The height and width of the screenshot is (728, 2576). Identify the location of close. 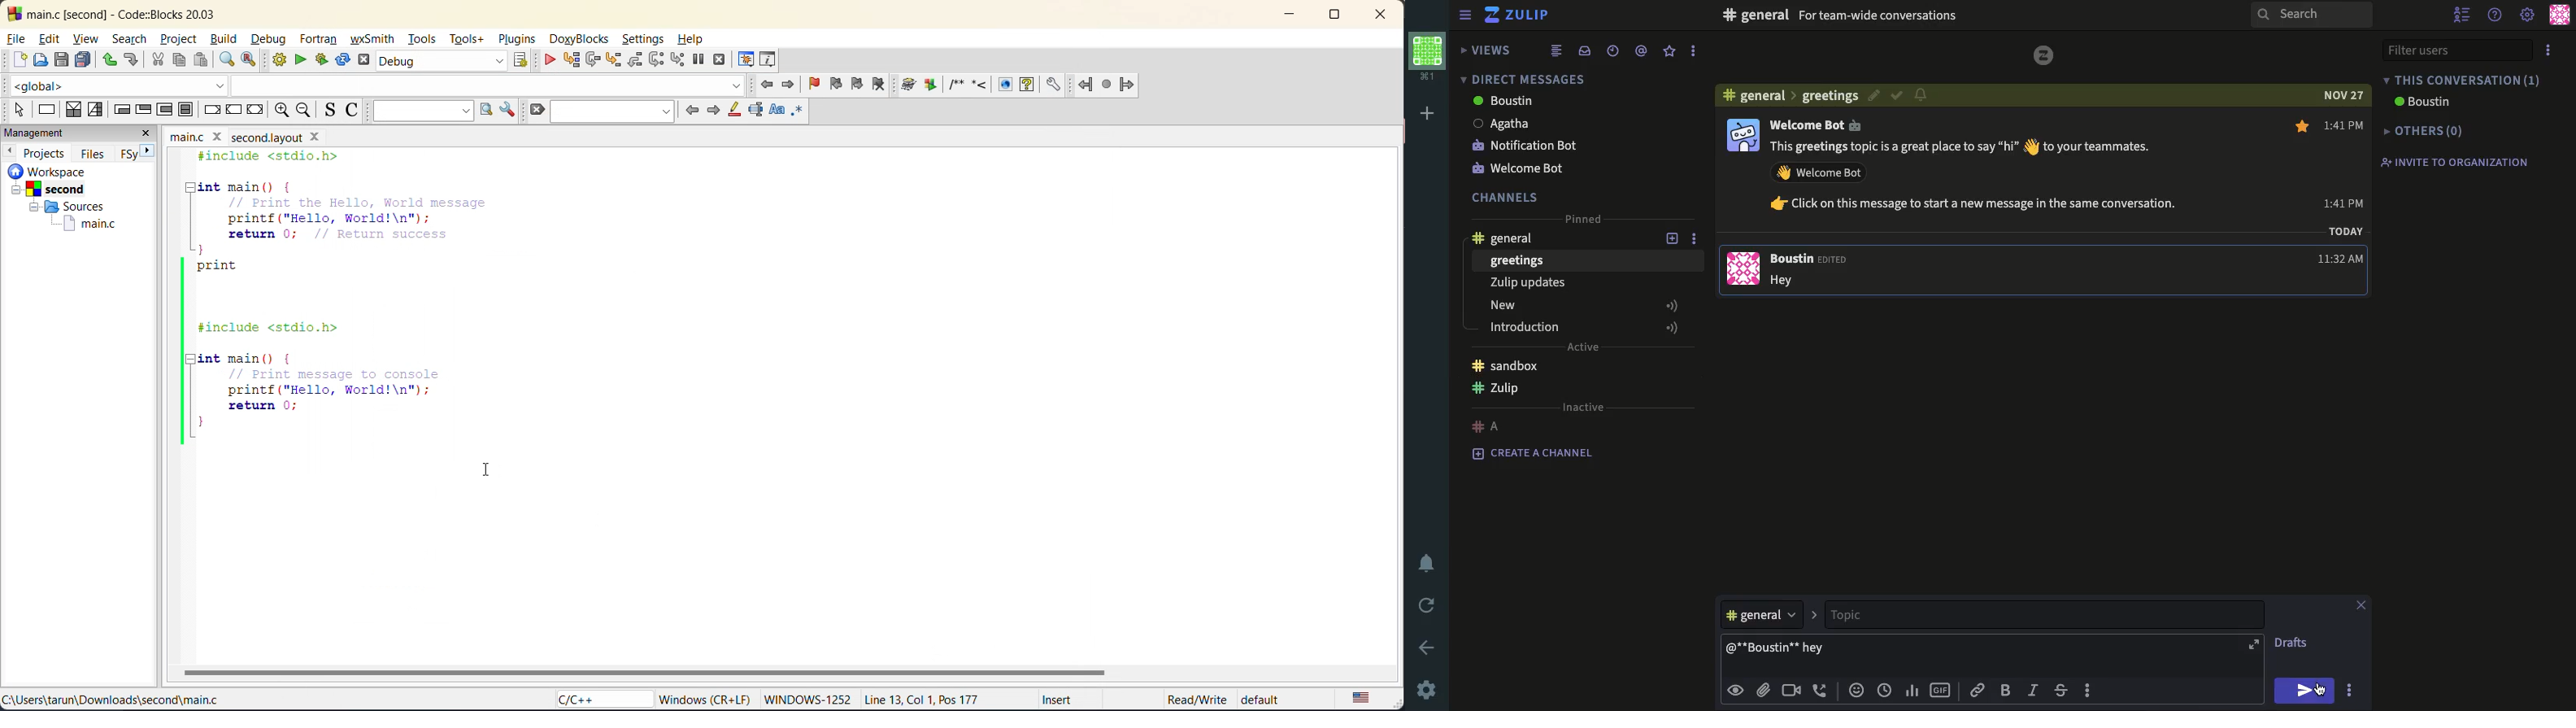
(150, 133).